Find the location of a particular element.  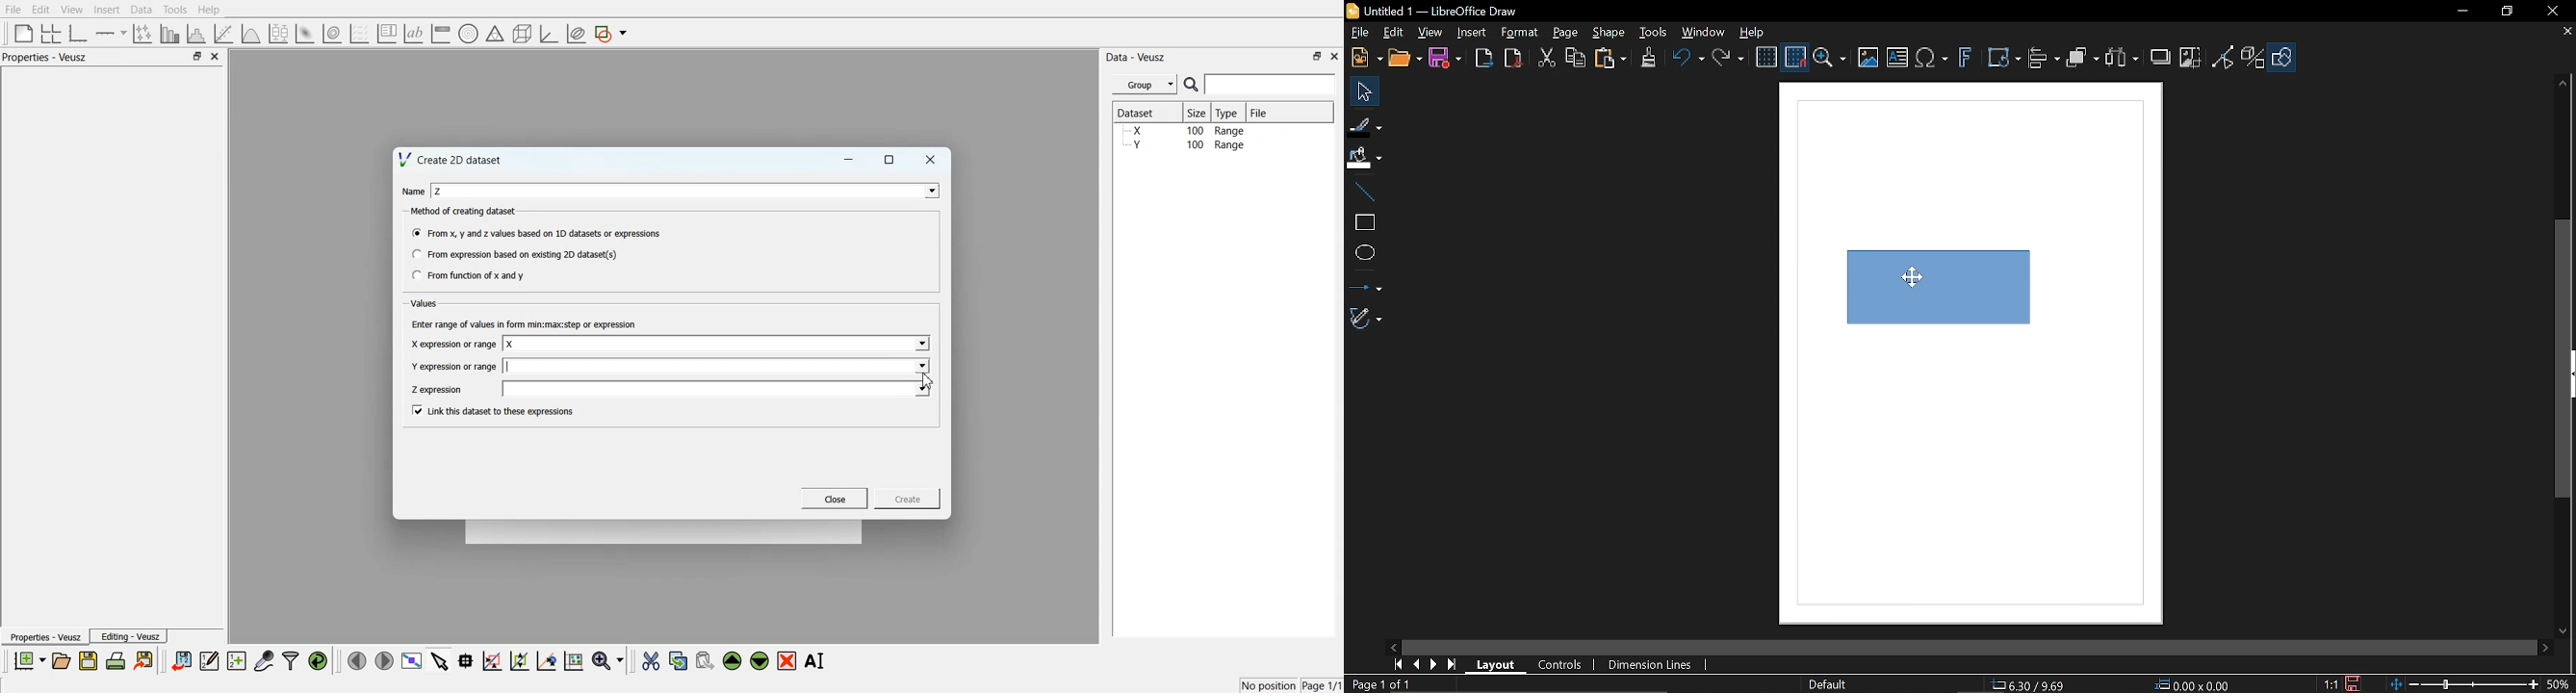

Page 1 of 1 is located at coordinates (1380, 685).